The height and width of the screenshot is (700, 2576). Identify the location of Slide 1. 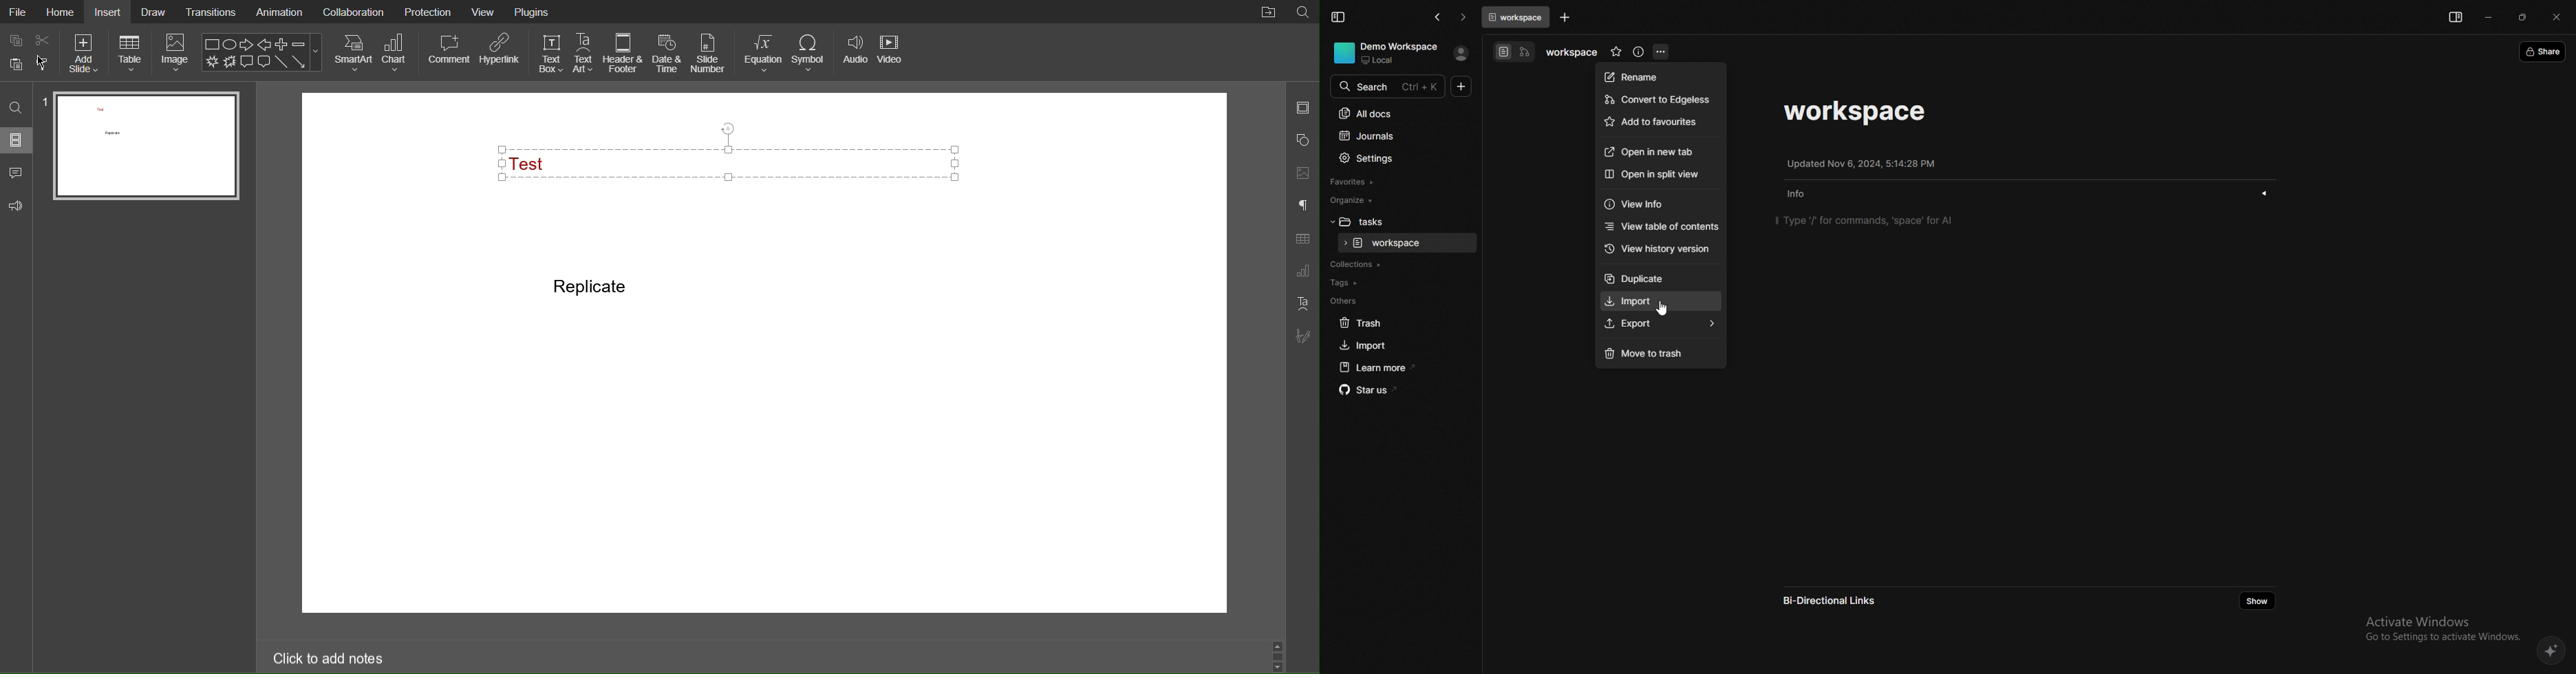
(144, 147).